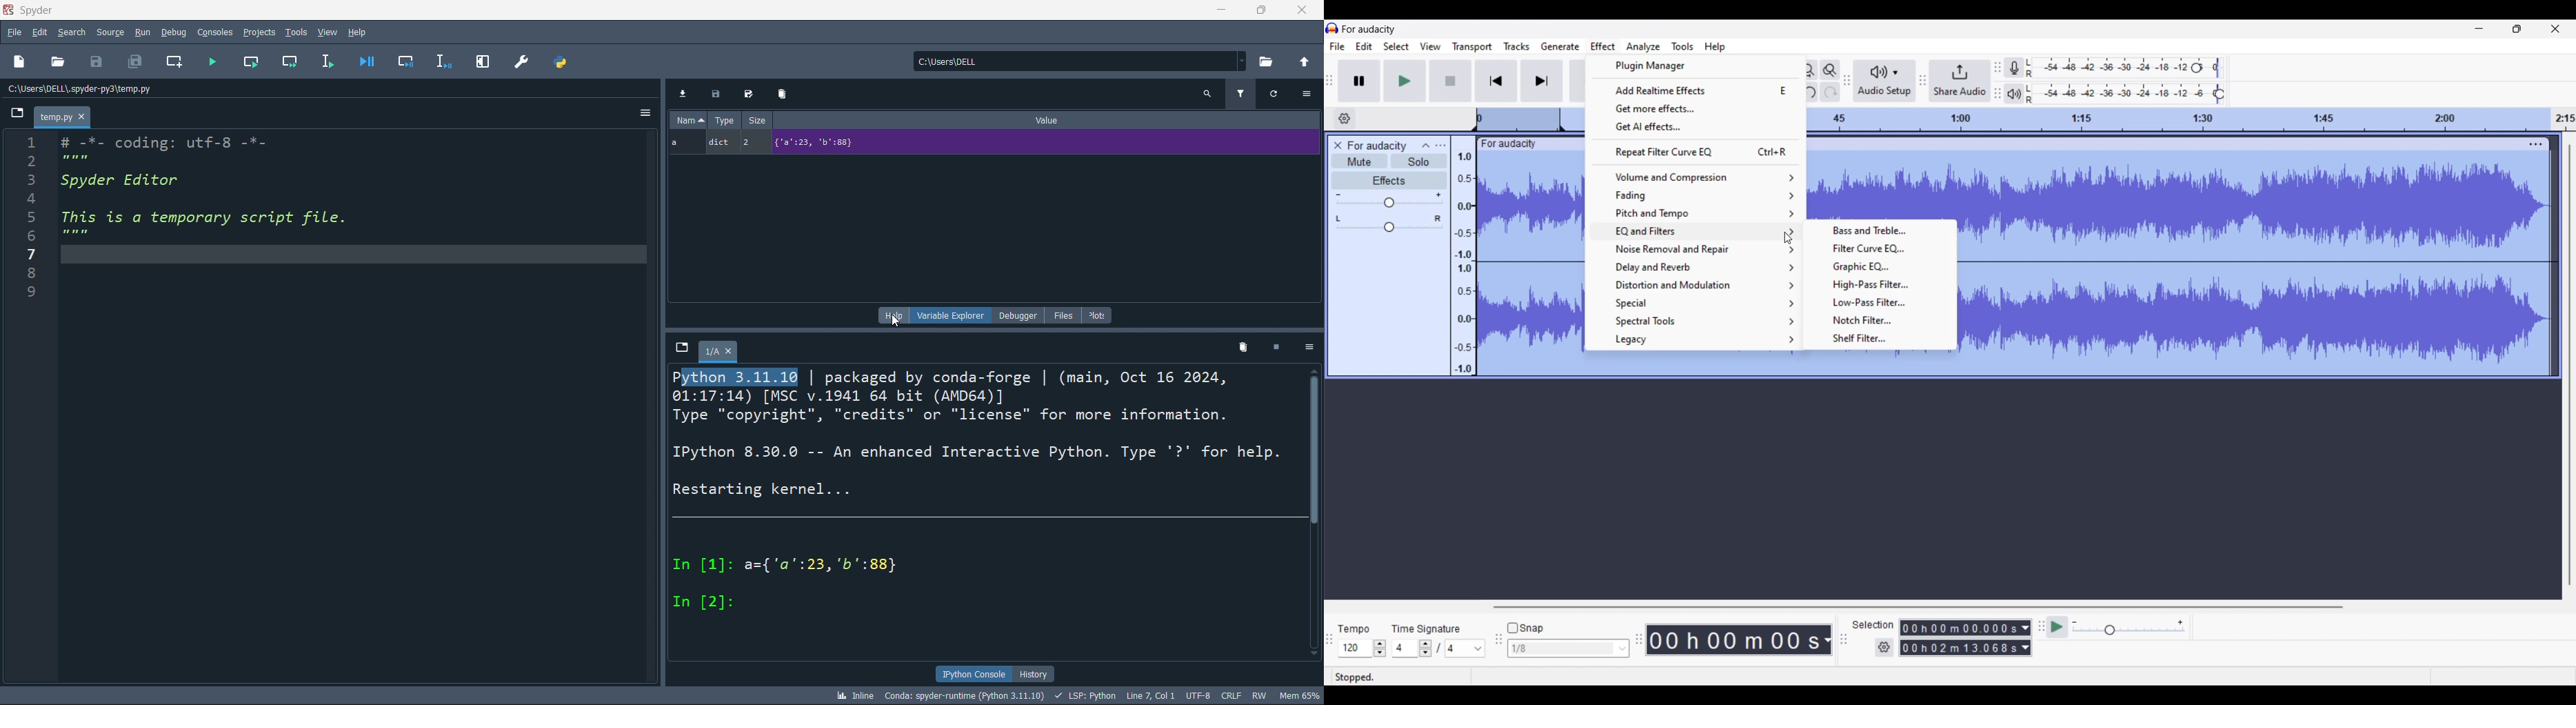  Describe the element at coordinates (1098, 315) in the screenshot. I see `plots` at that location.